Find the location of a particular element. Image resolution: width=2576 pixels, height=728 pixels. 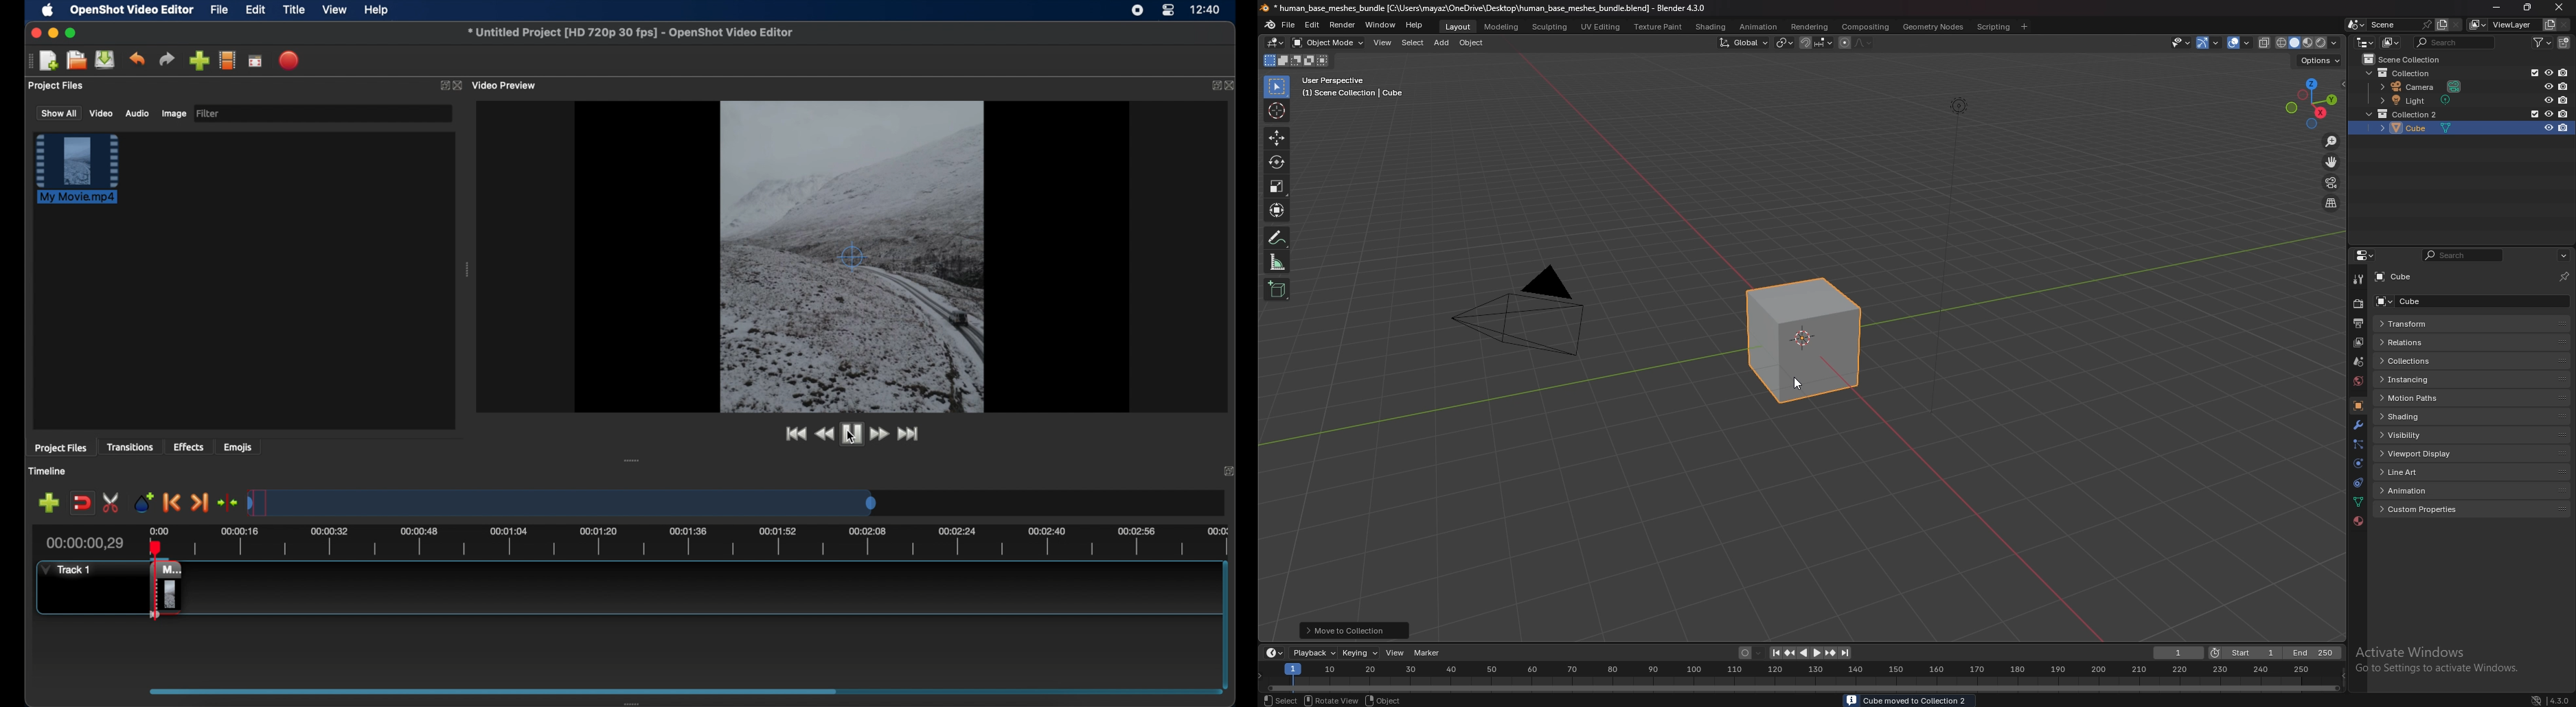

scene is located at coordinates (2386, 24).